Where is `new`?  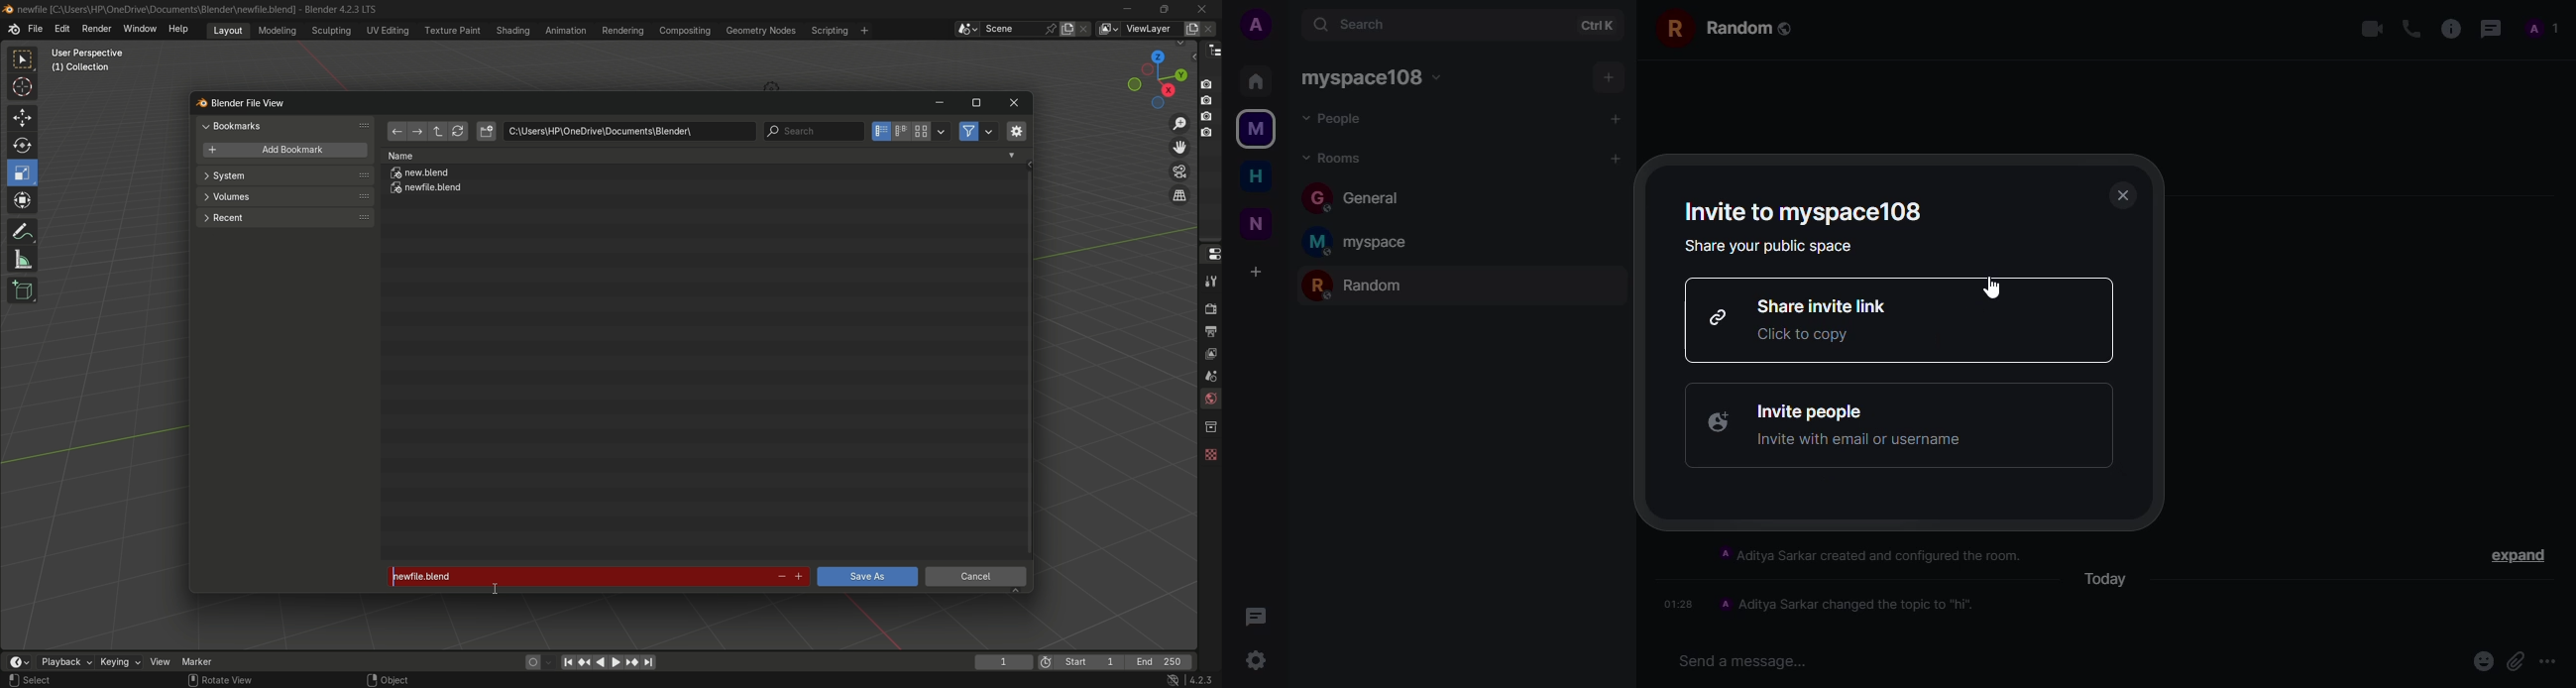 new is located at coordinates (1255, 222).